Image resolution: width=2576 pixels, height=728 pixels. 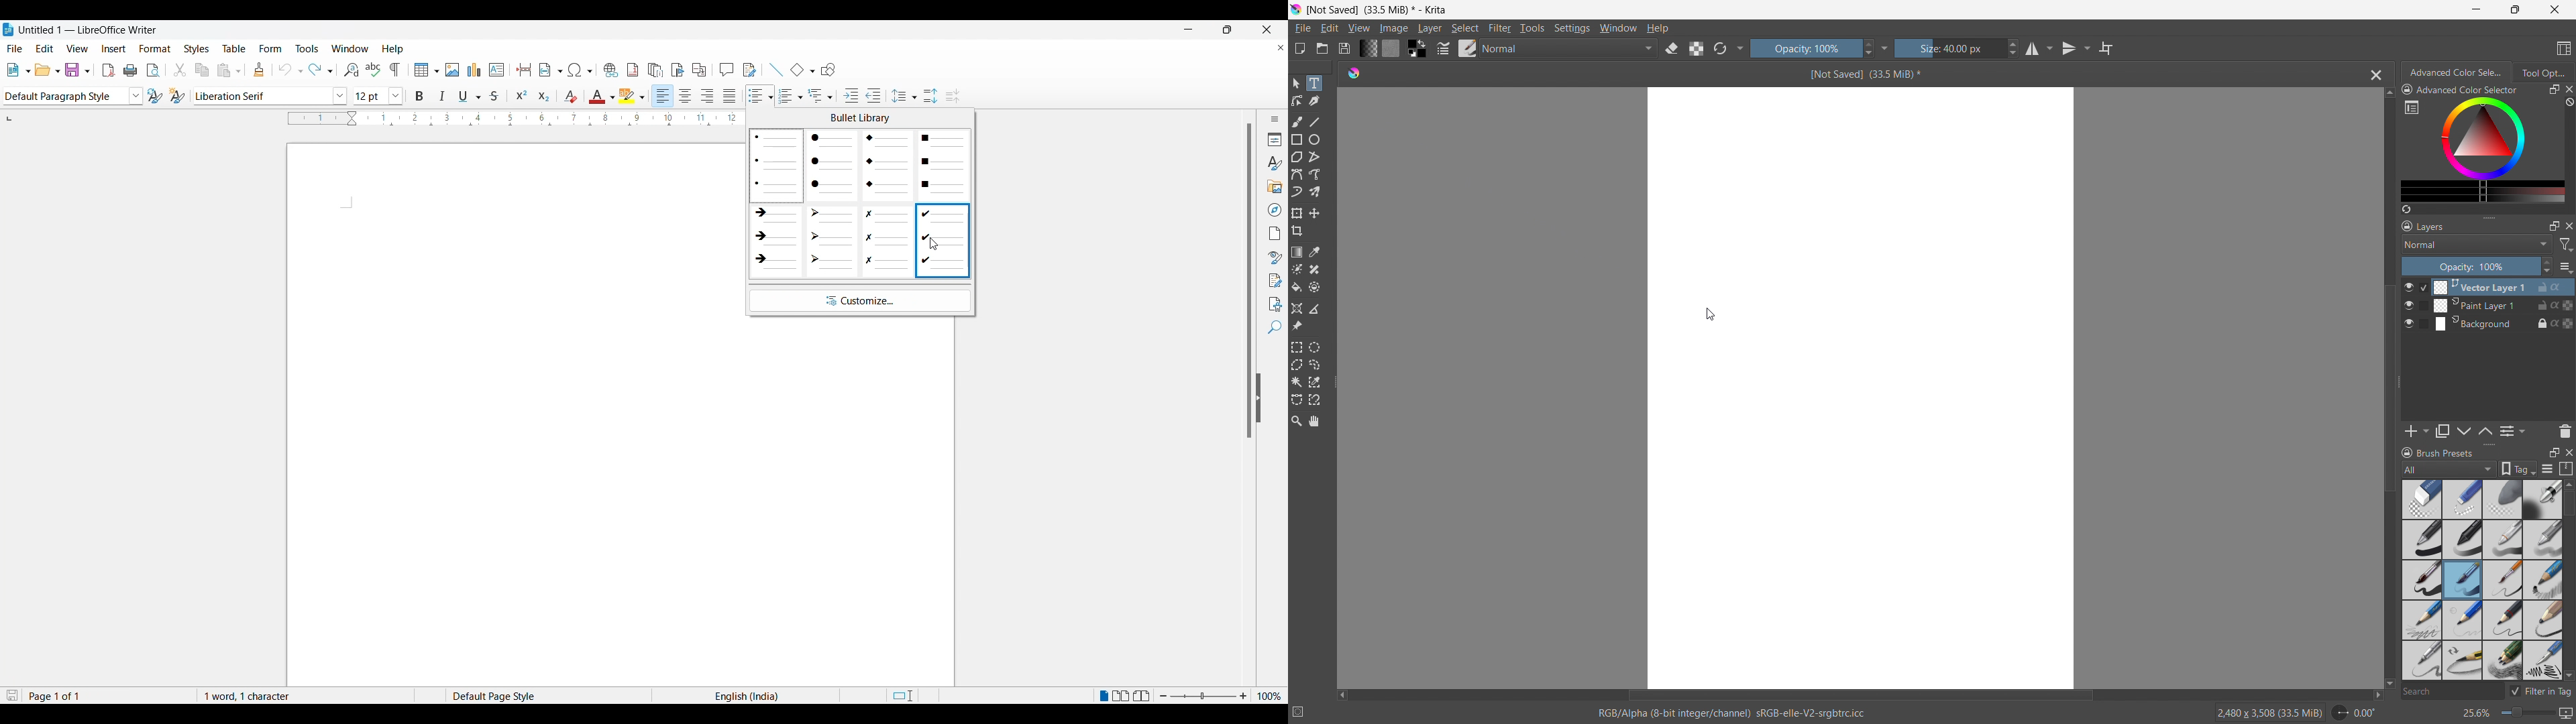 I want to click on Decrease indent, so click(x=877, y=93).